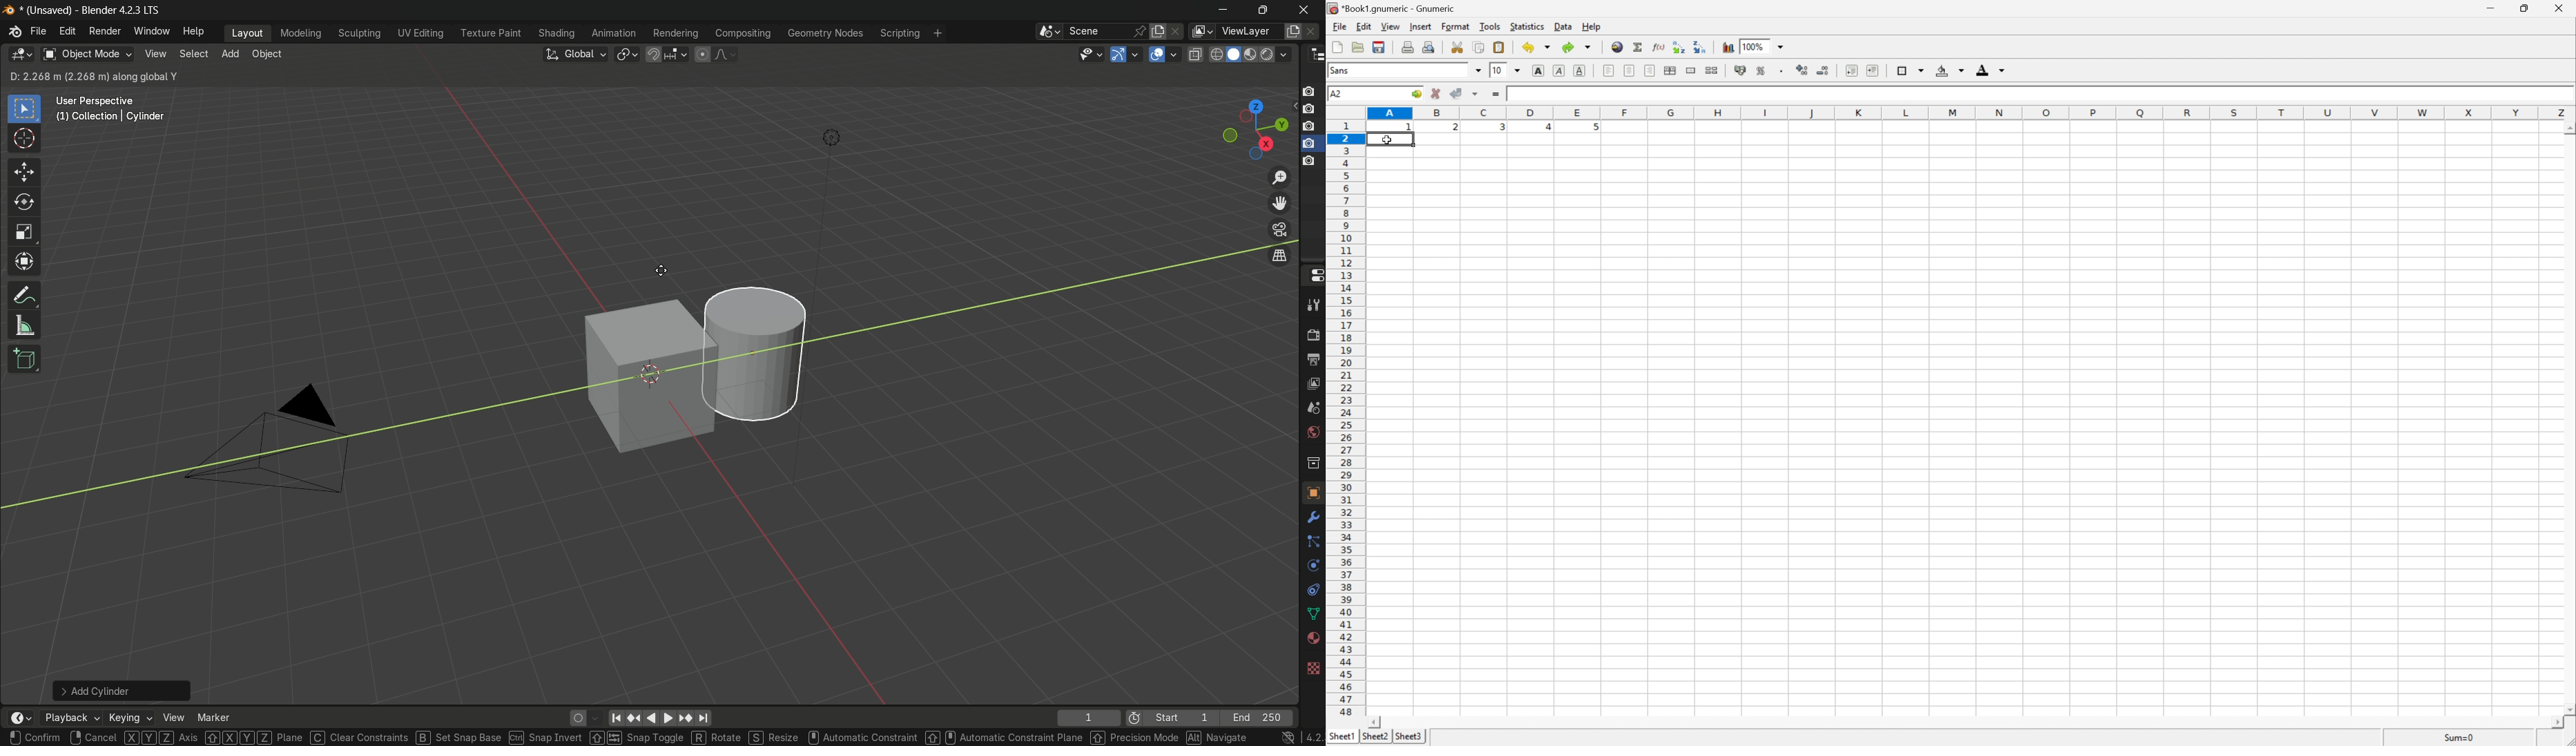 The width and height of the screenshot is (2576, 756). Describe the element at coordinates (2569, 705) in the screenshot. I see `scroll down` at that location.